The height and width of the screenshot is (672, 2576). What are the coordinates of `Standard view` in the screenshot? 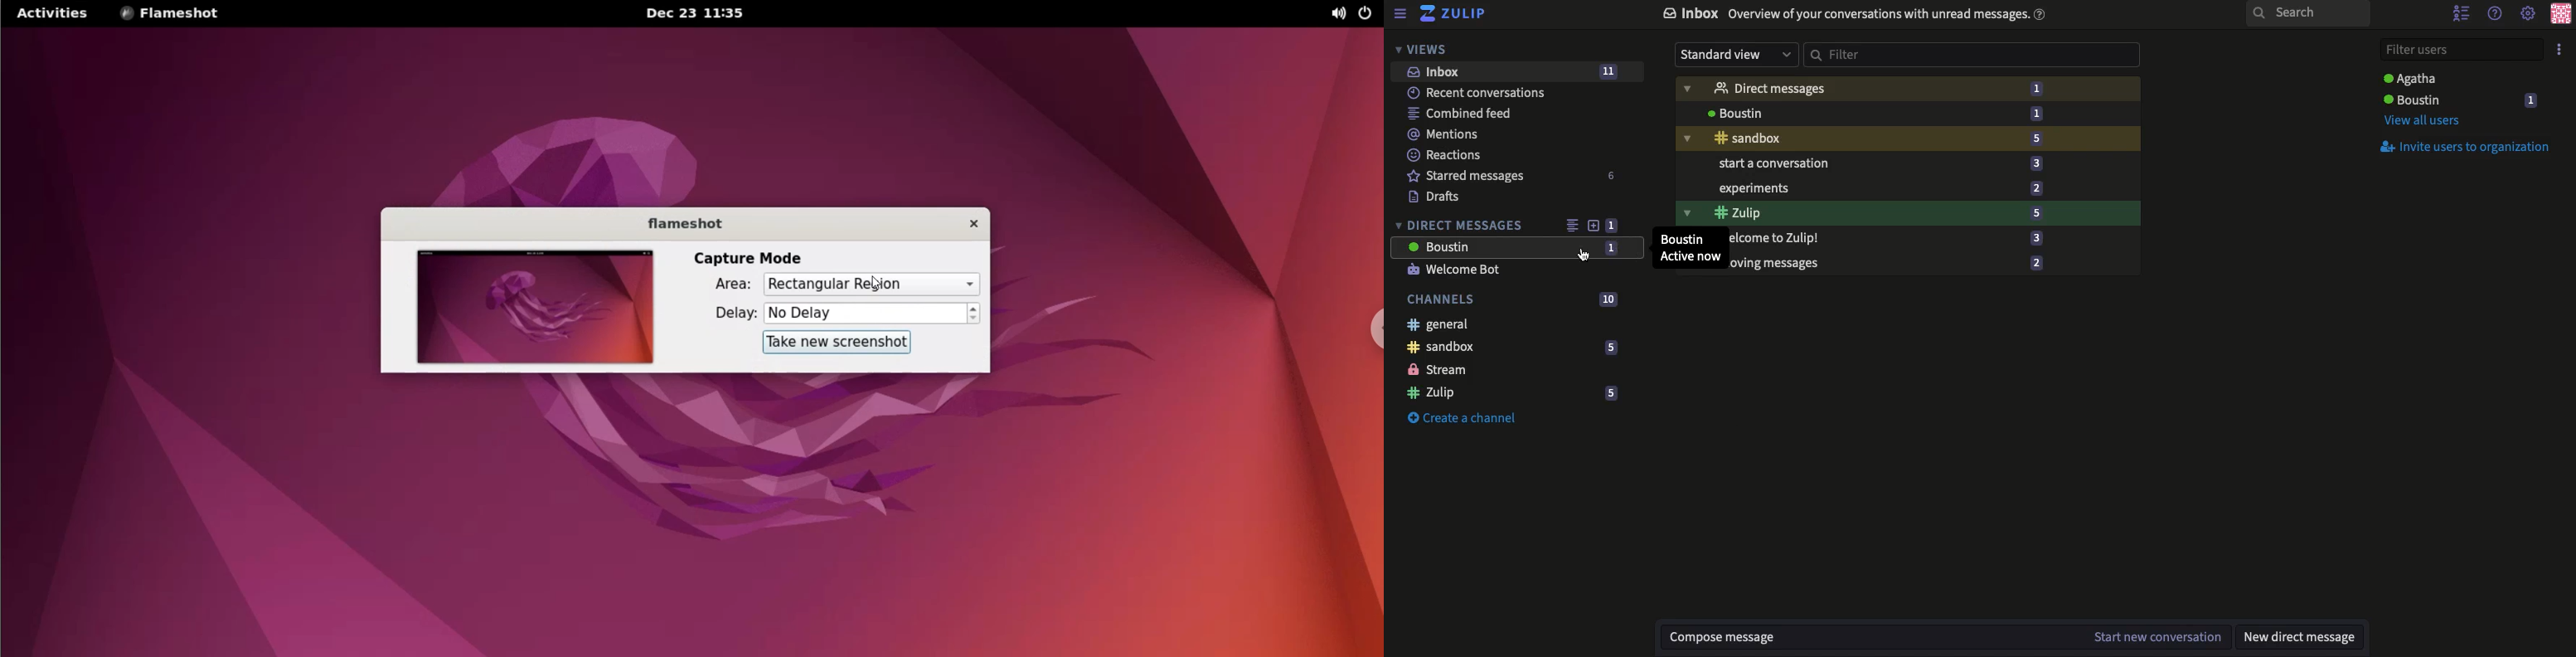 It's located at (1735, 56).